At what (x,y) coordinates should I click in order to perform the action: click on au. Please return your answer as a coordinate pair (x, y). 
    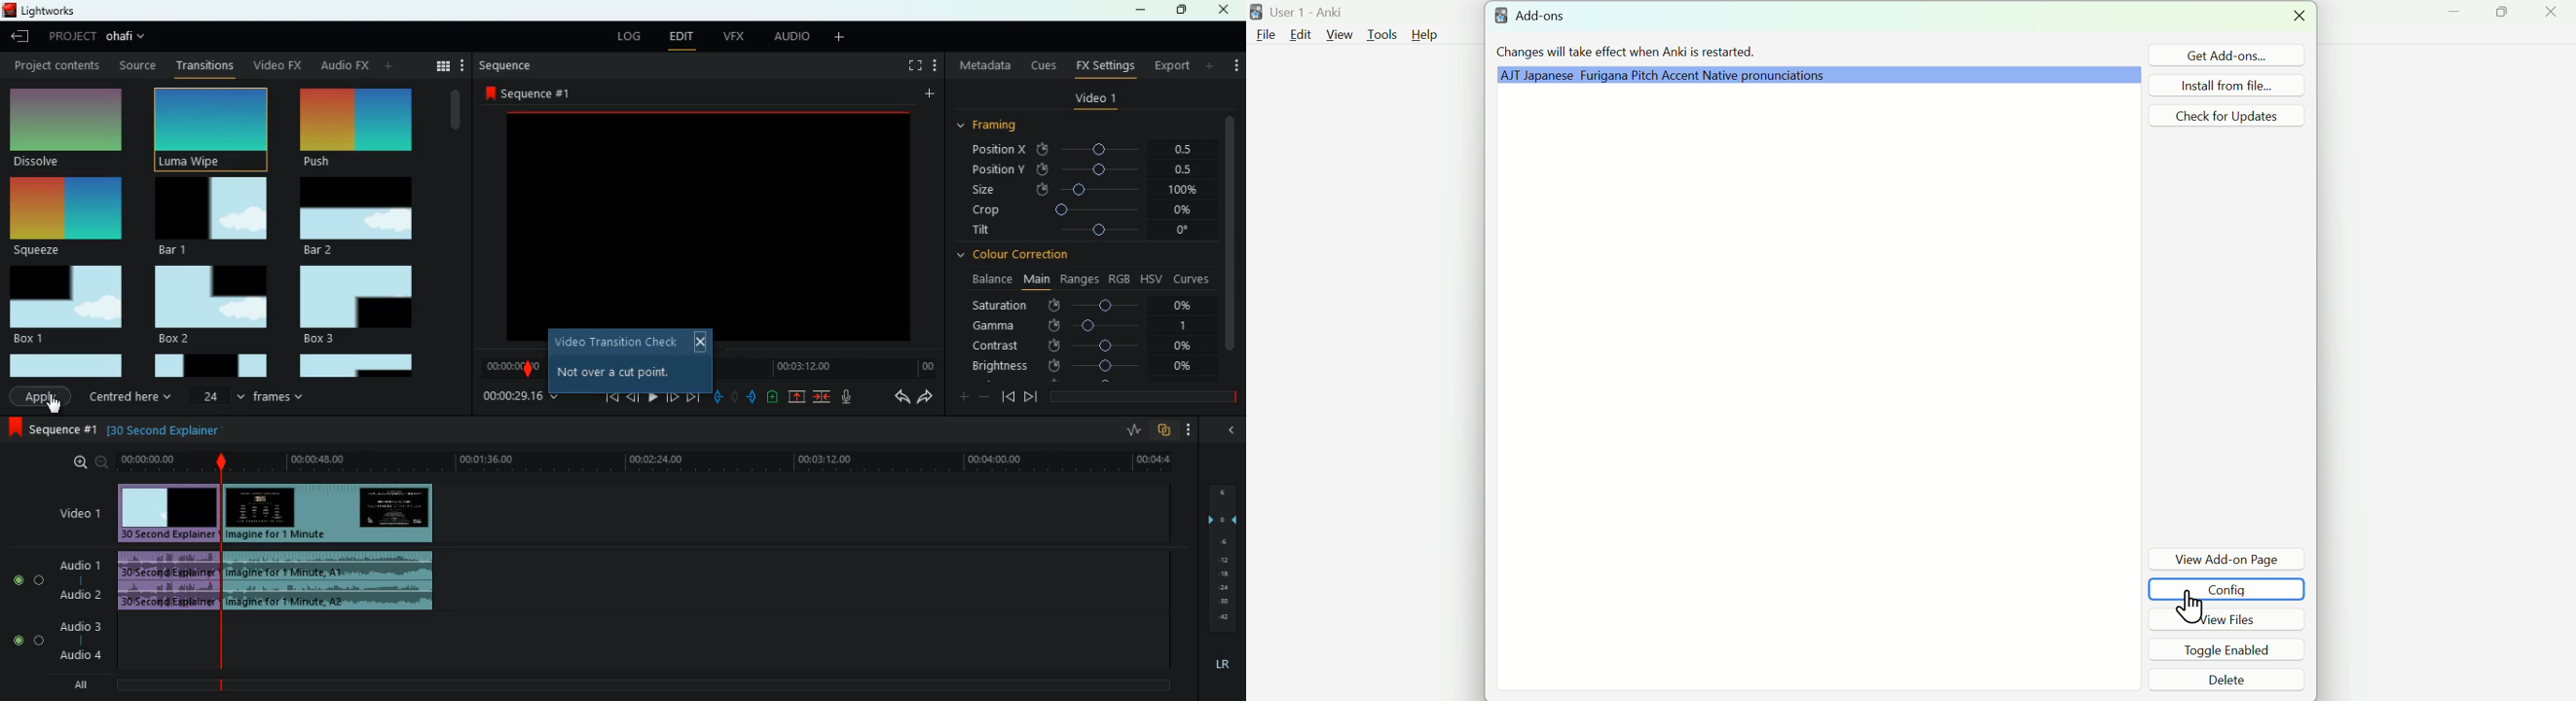
    Looking at the image, I should click on (325, 65).